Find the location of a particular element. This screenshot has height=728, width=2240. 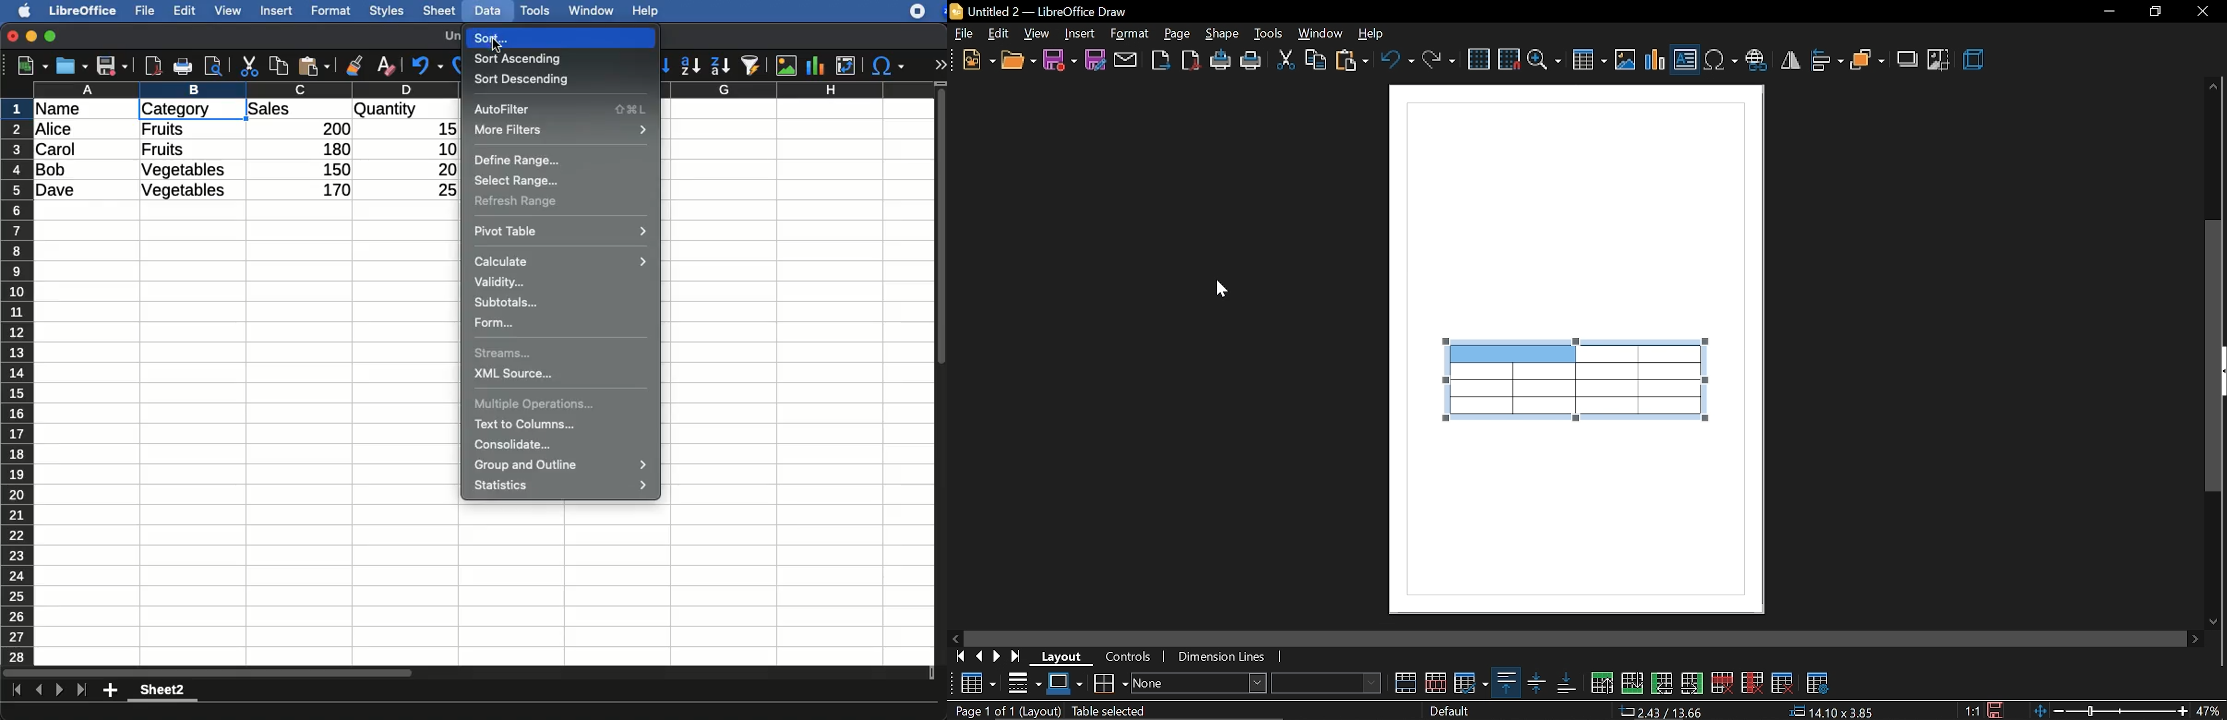

insert image is located at coordinates (1624, 58).